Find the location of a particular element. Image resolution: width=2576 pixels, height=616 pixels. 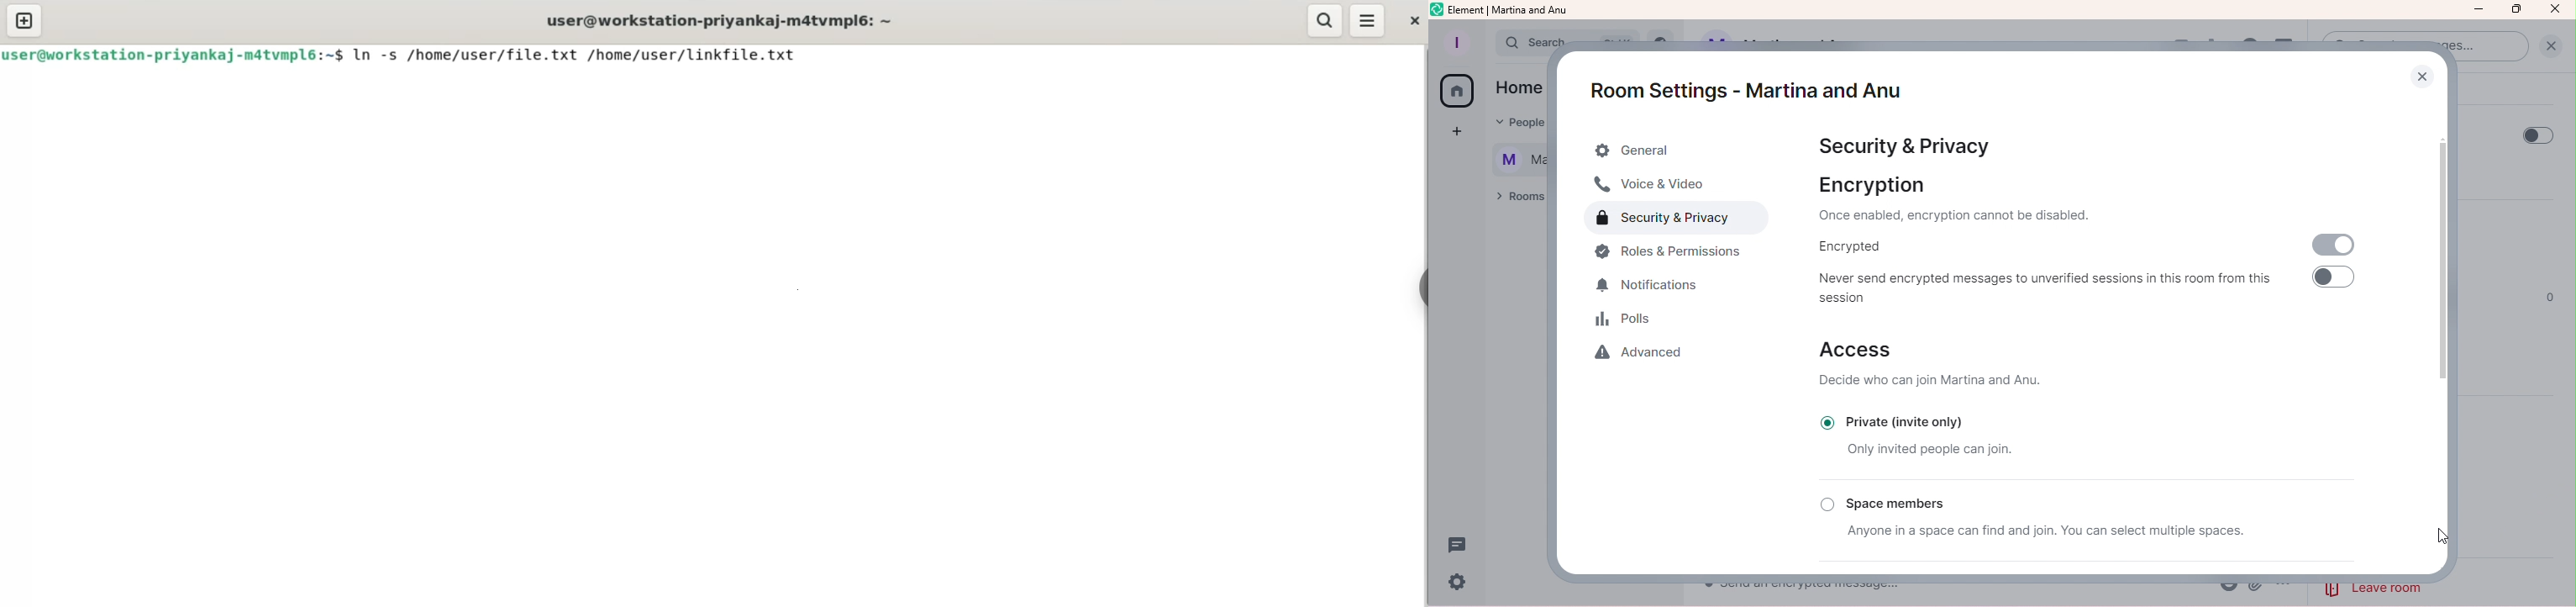

Encrypted is located at coordinates (1846, 247).